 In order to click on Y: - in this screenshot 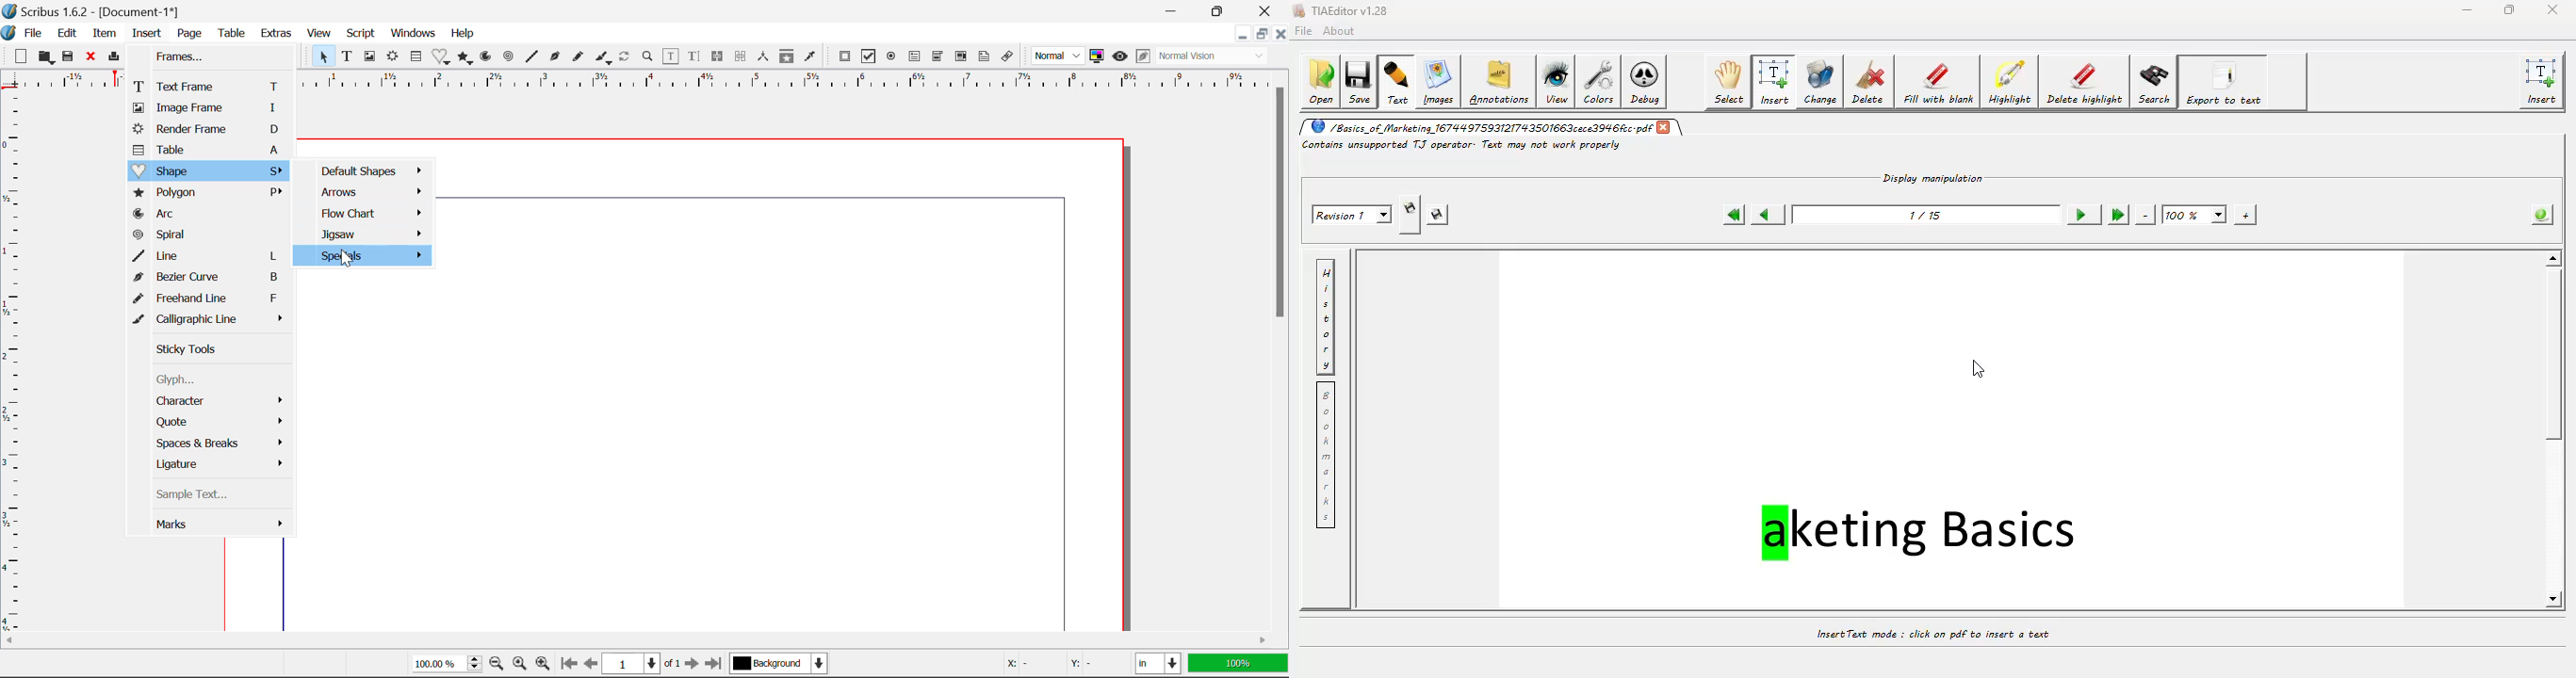, I will do `click(1095, 663)`.